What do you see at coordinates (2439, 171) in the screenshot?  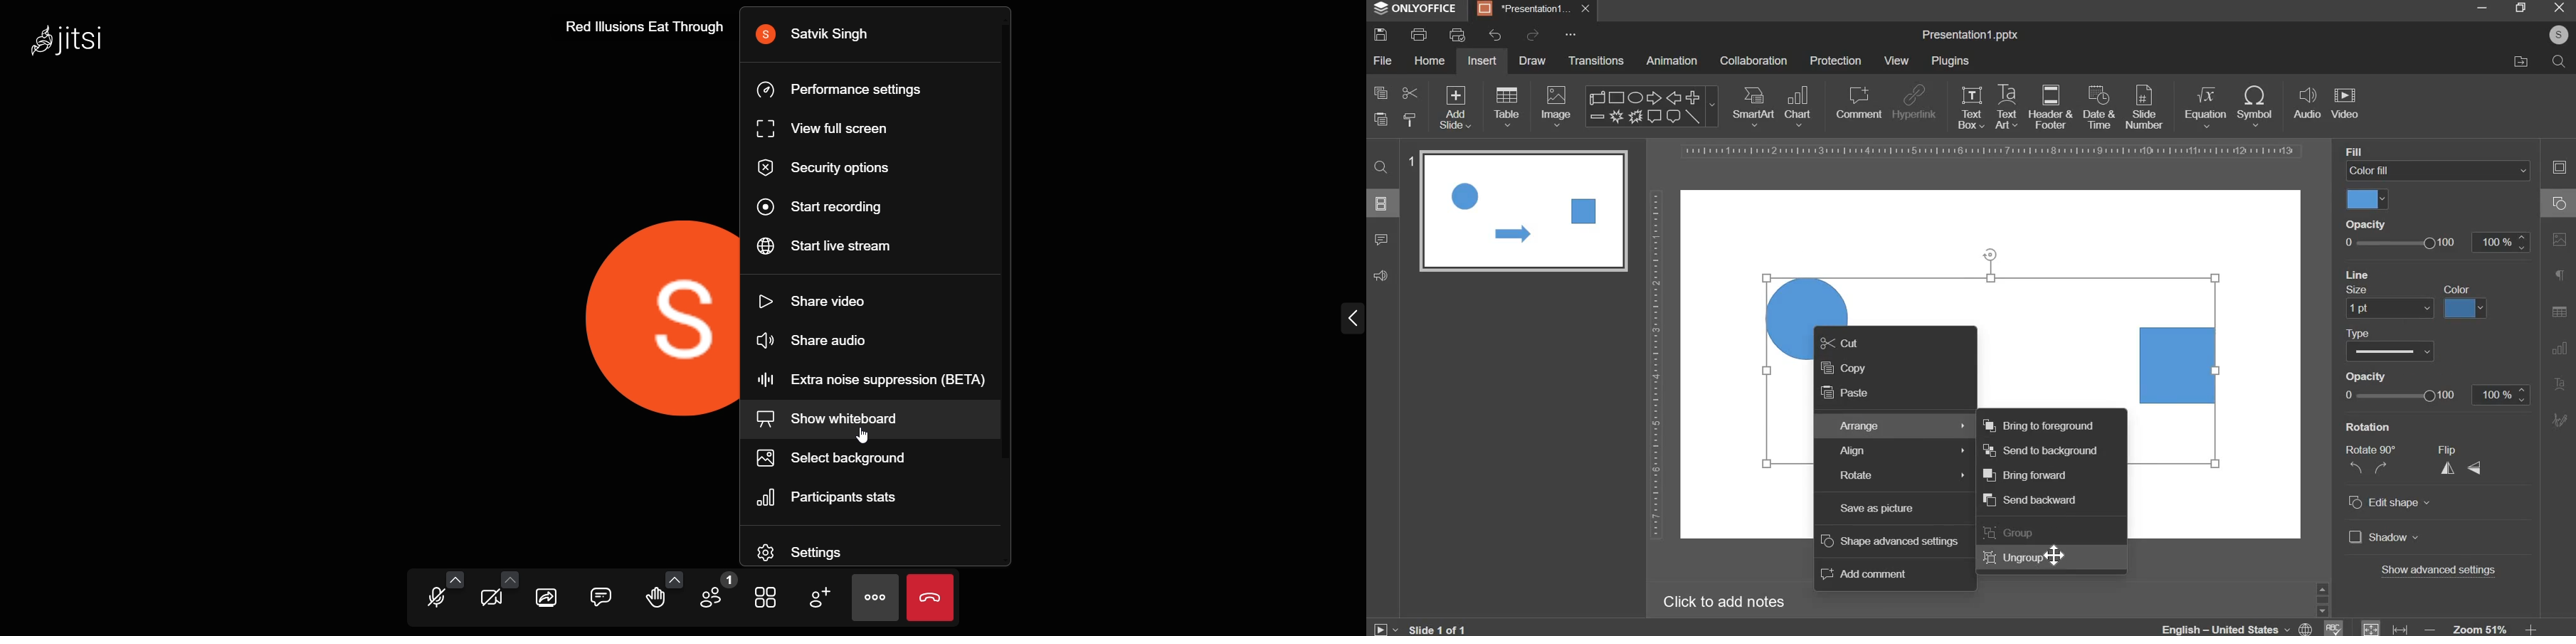 I see `background fill` at bounding box center [2439, 171].